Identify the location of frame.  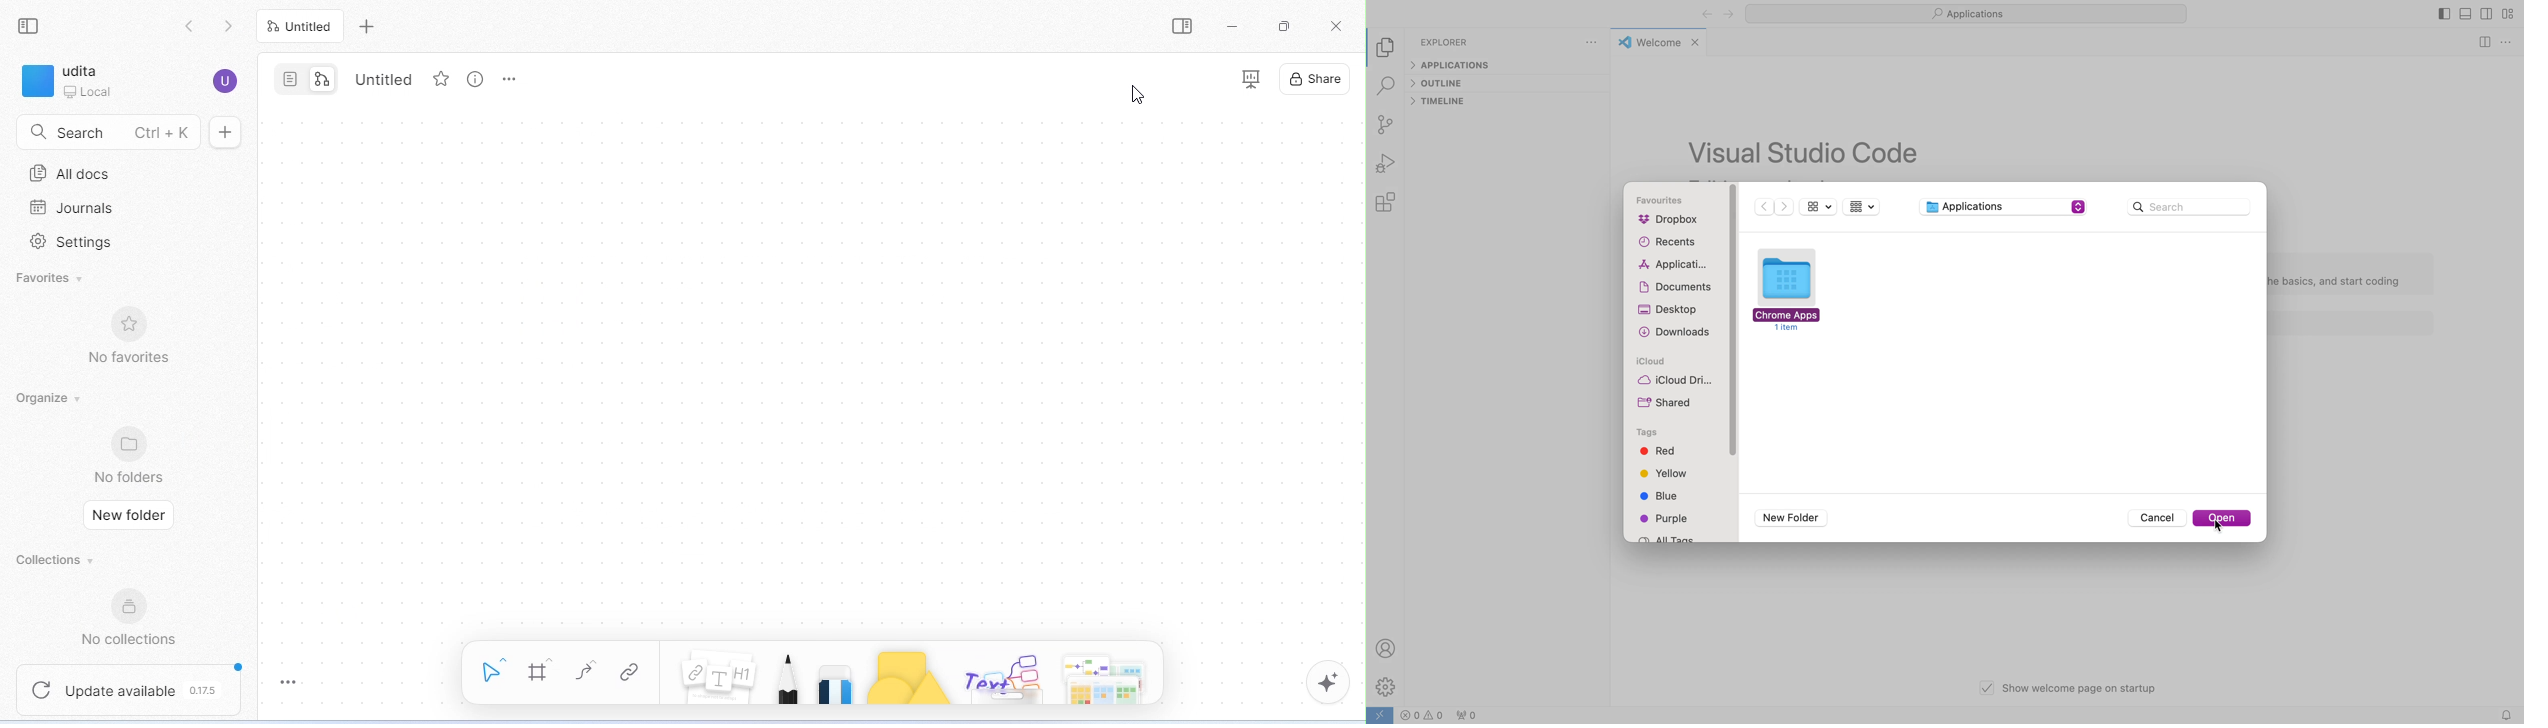
(542, 671).